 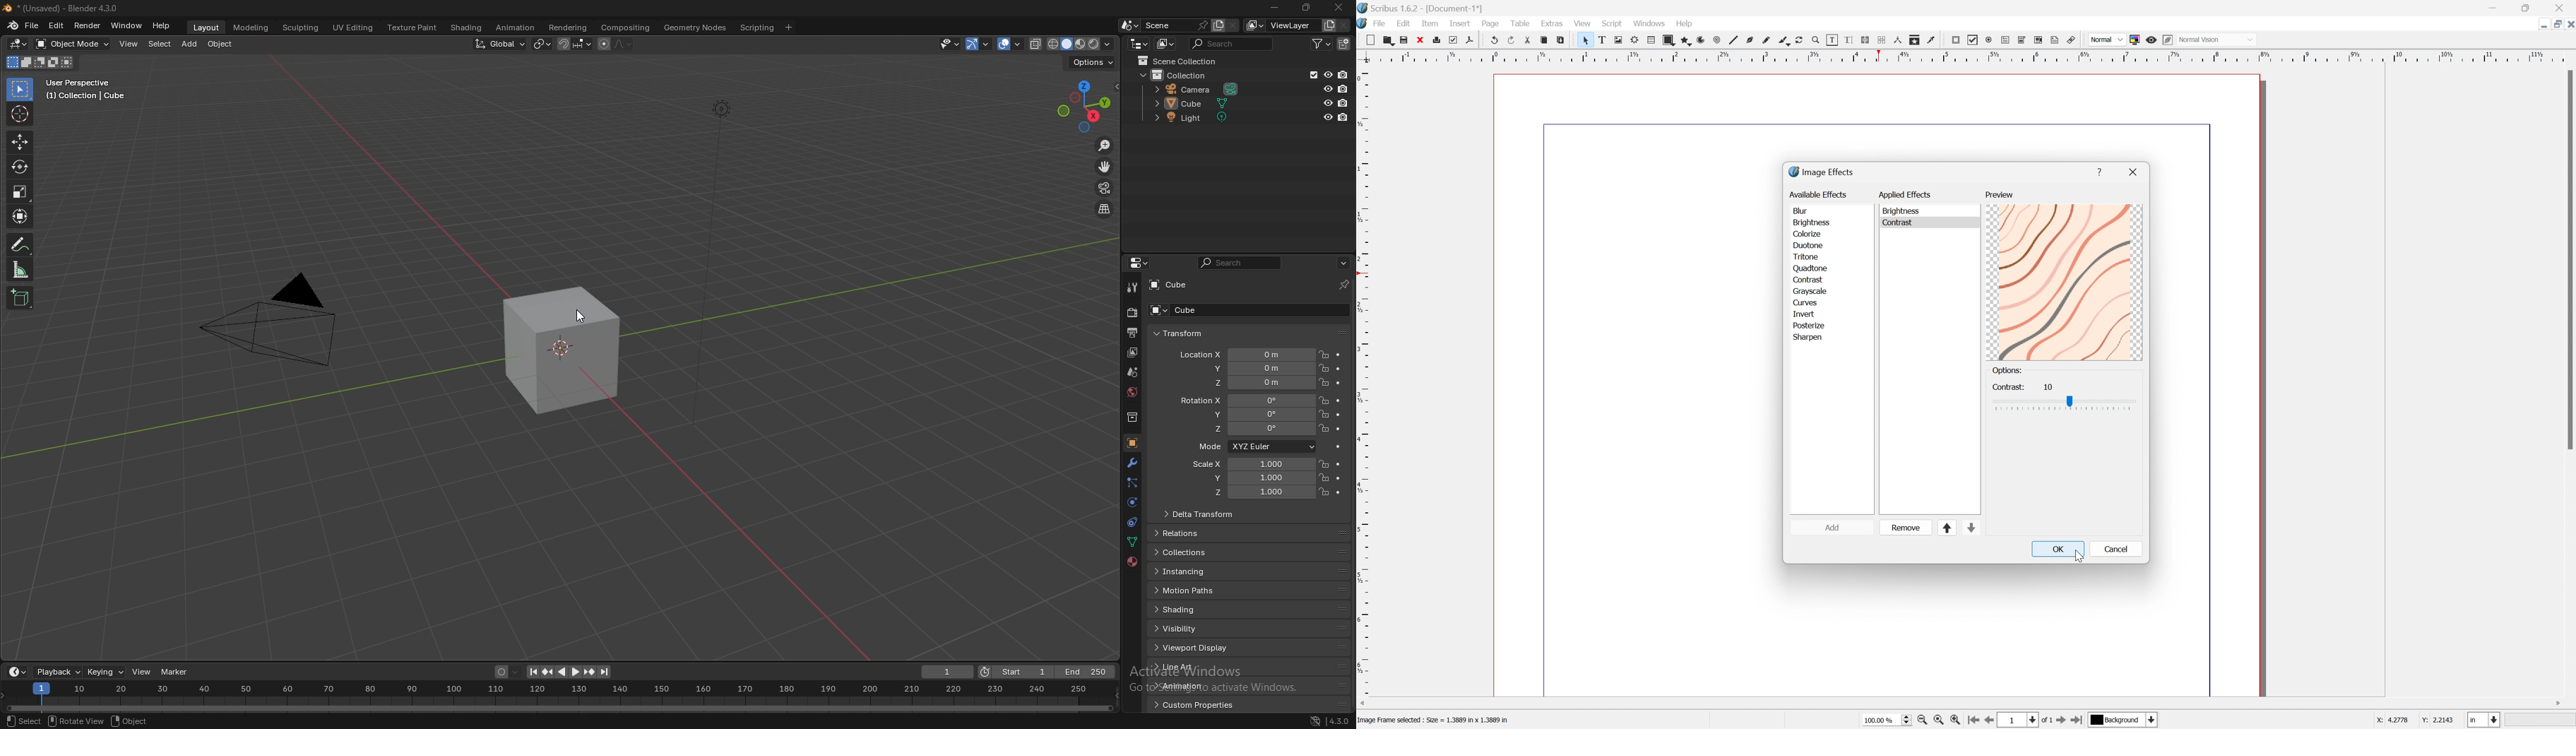 What do you see at coordinates (1016, 671) in the screenshot?
I see `start` at bounding box center [1016, 671].